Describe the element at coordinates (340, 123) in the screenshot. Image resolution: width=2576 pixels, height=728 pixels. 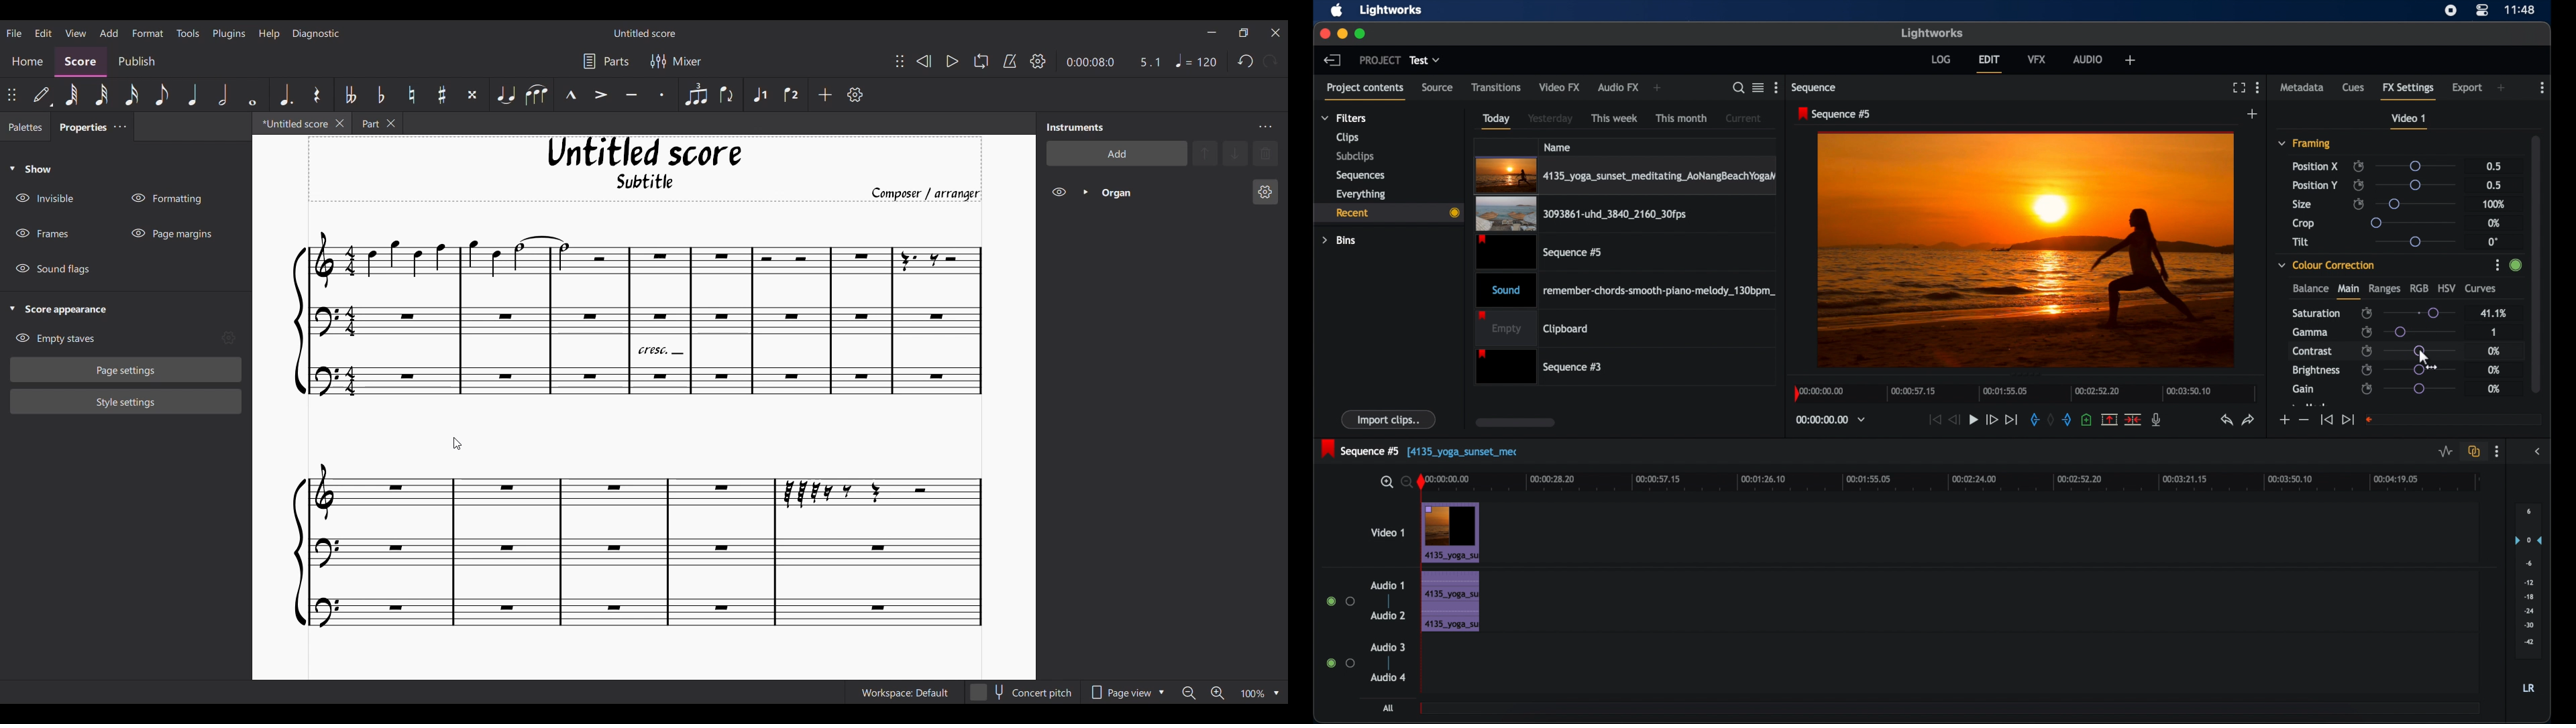
I see `Close current tab` at that location.